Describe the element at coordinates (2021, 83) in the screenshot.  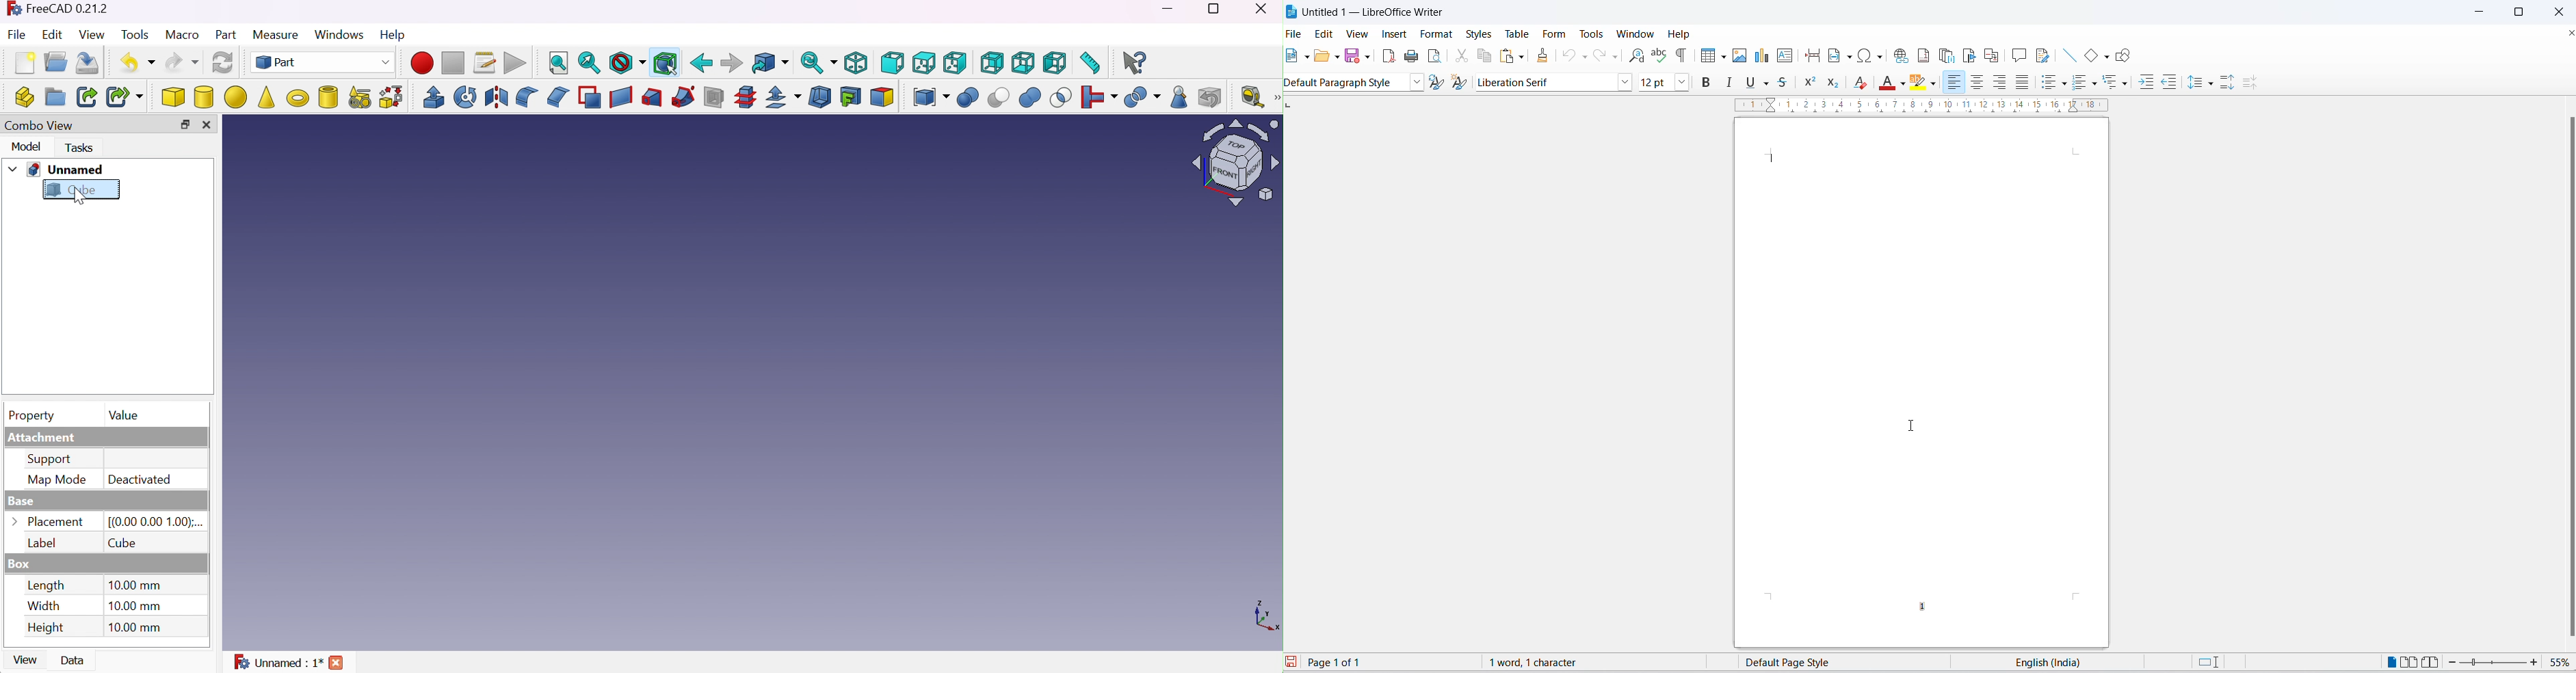
I see `justified` at that location.